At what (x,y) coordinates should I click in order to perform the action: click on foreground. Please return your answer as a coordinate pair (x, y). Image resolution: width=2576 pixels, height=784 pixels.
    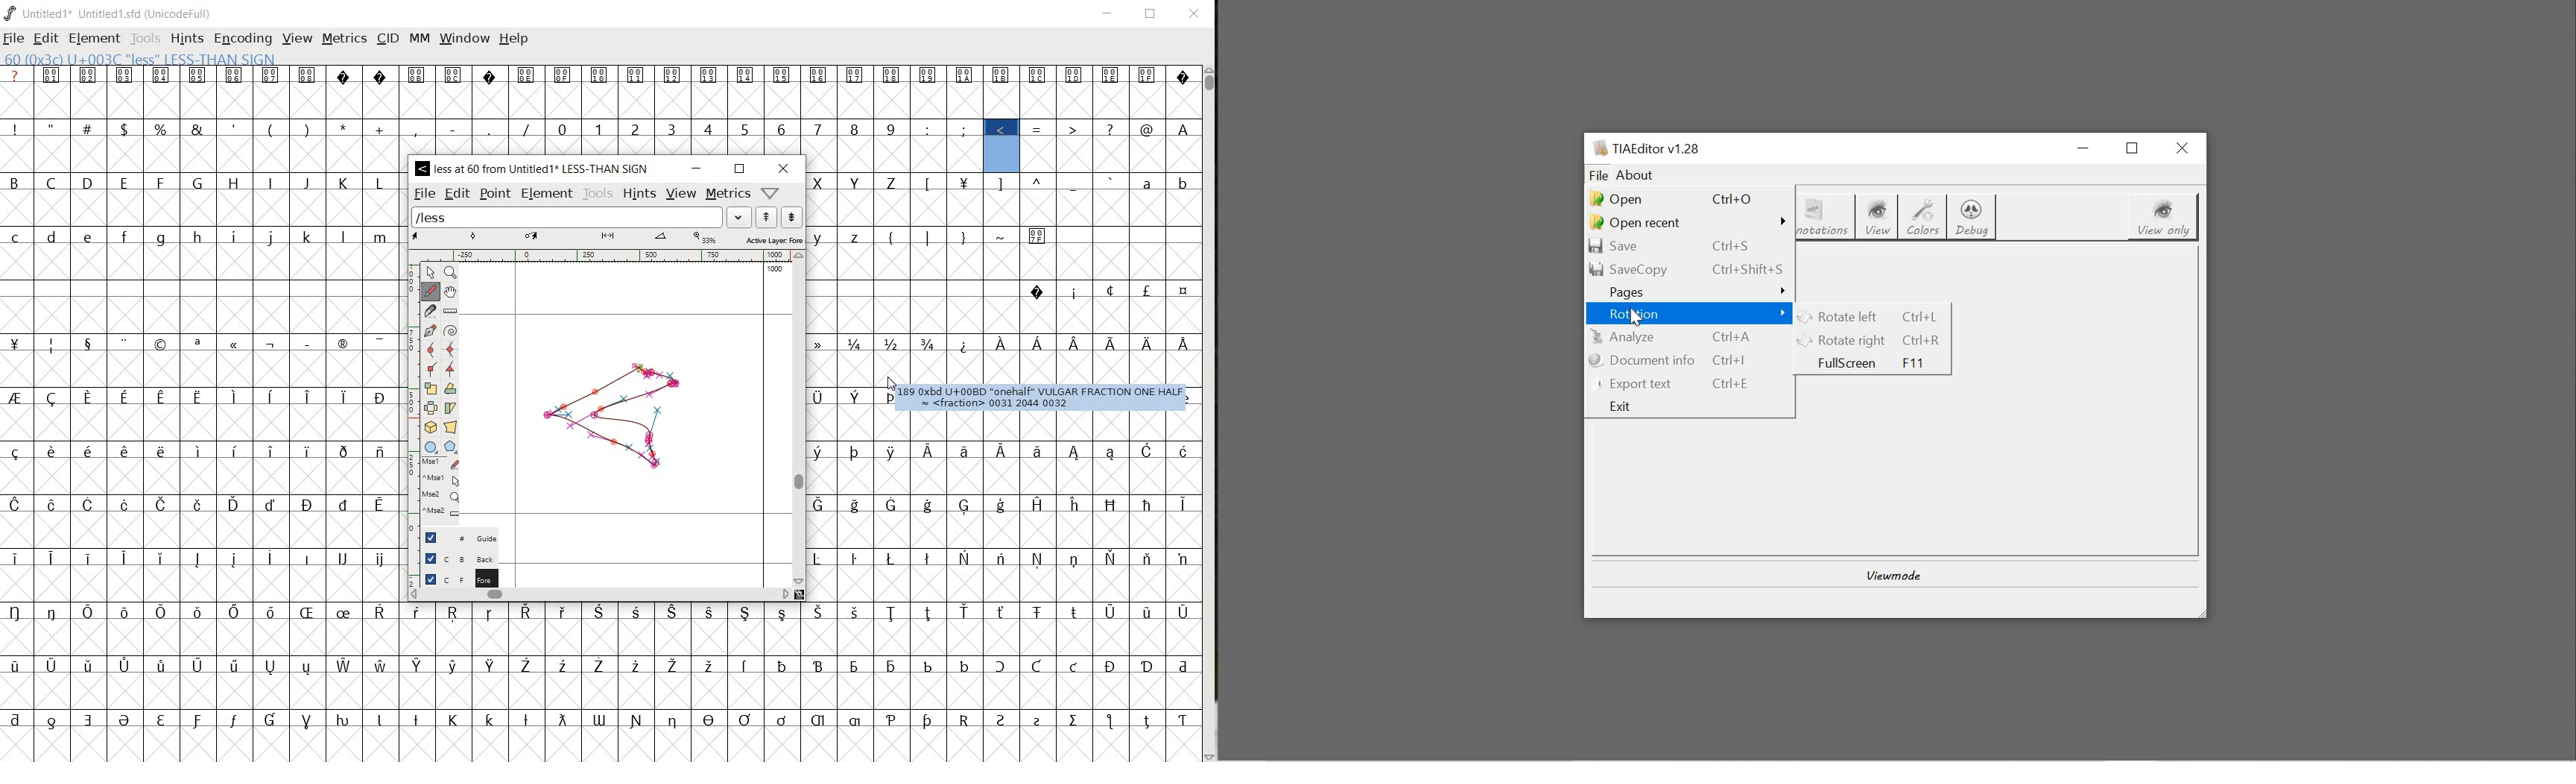
    Looking at the image, I should click on (453, 576).